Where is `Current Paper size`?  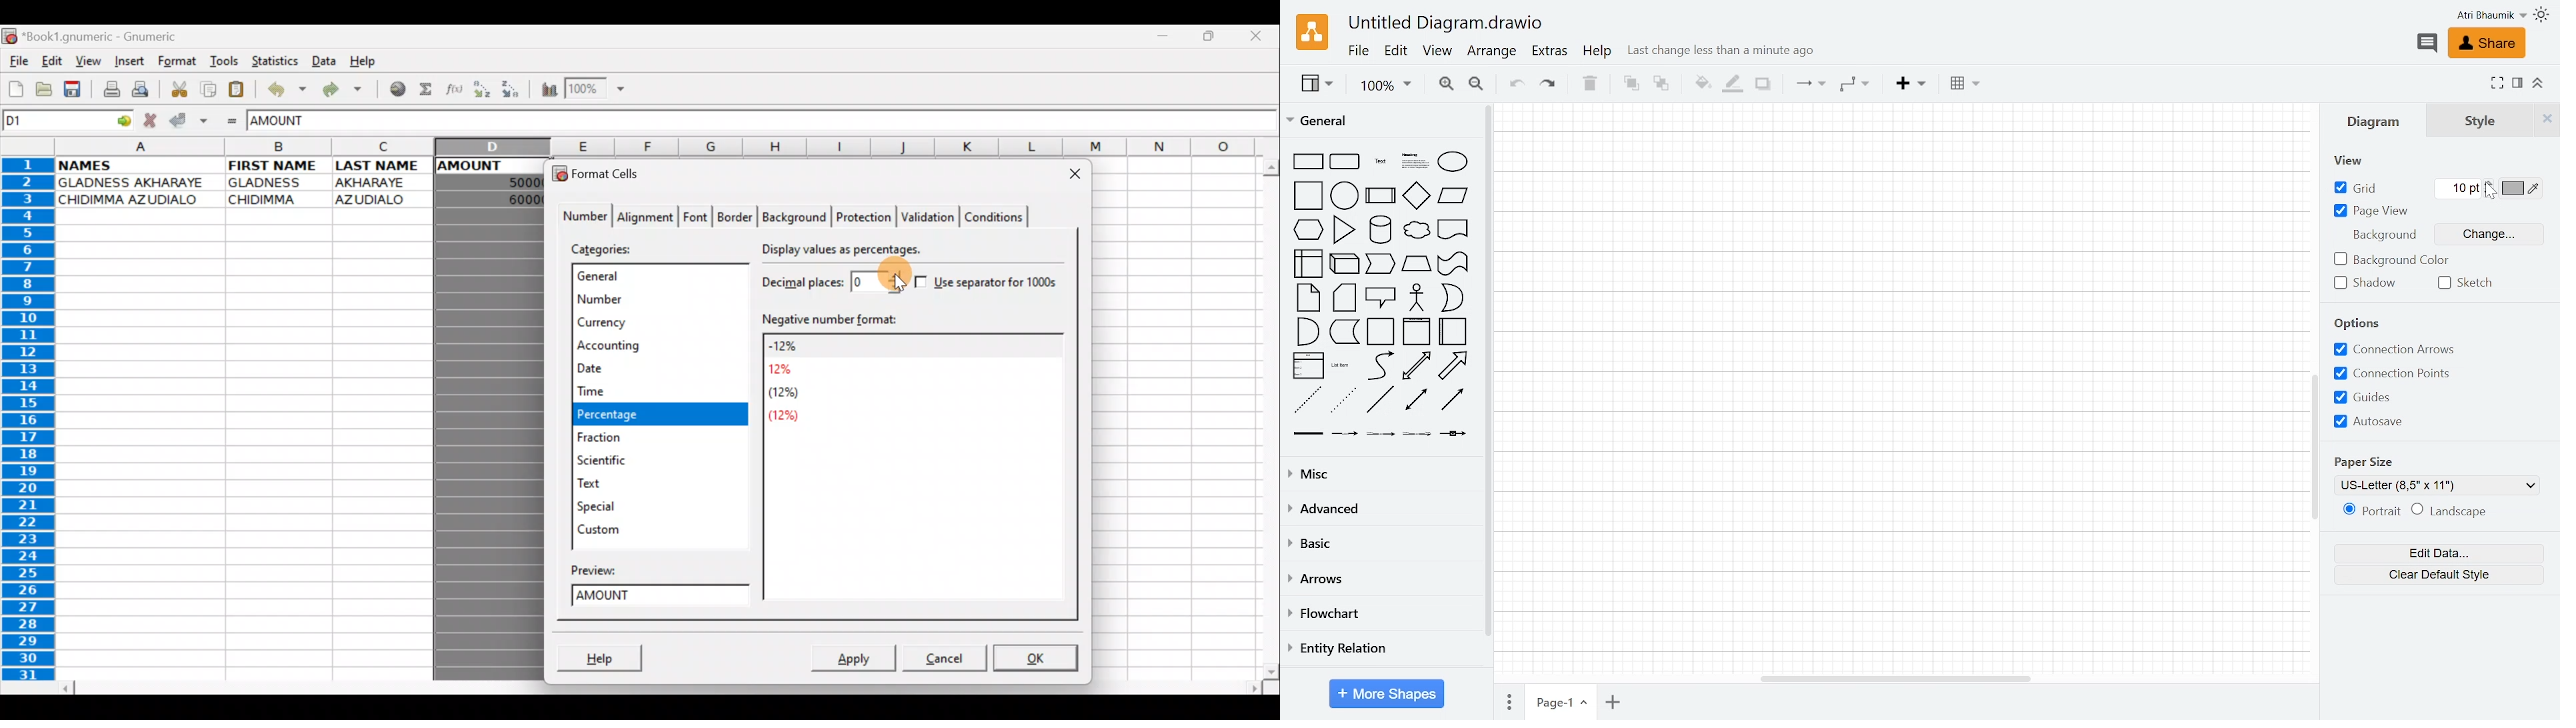 Current Paper size is located at coordinates (2433, 485).